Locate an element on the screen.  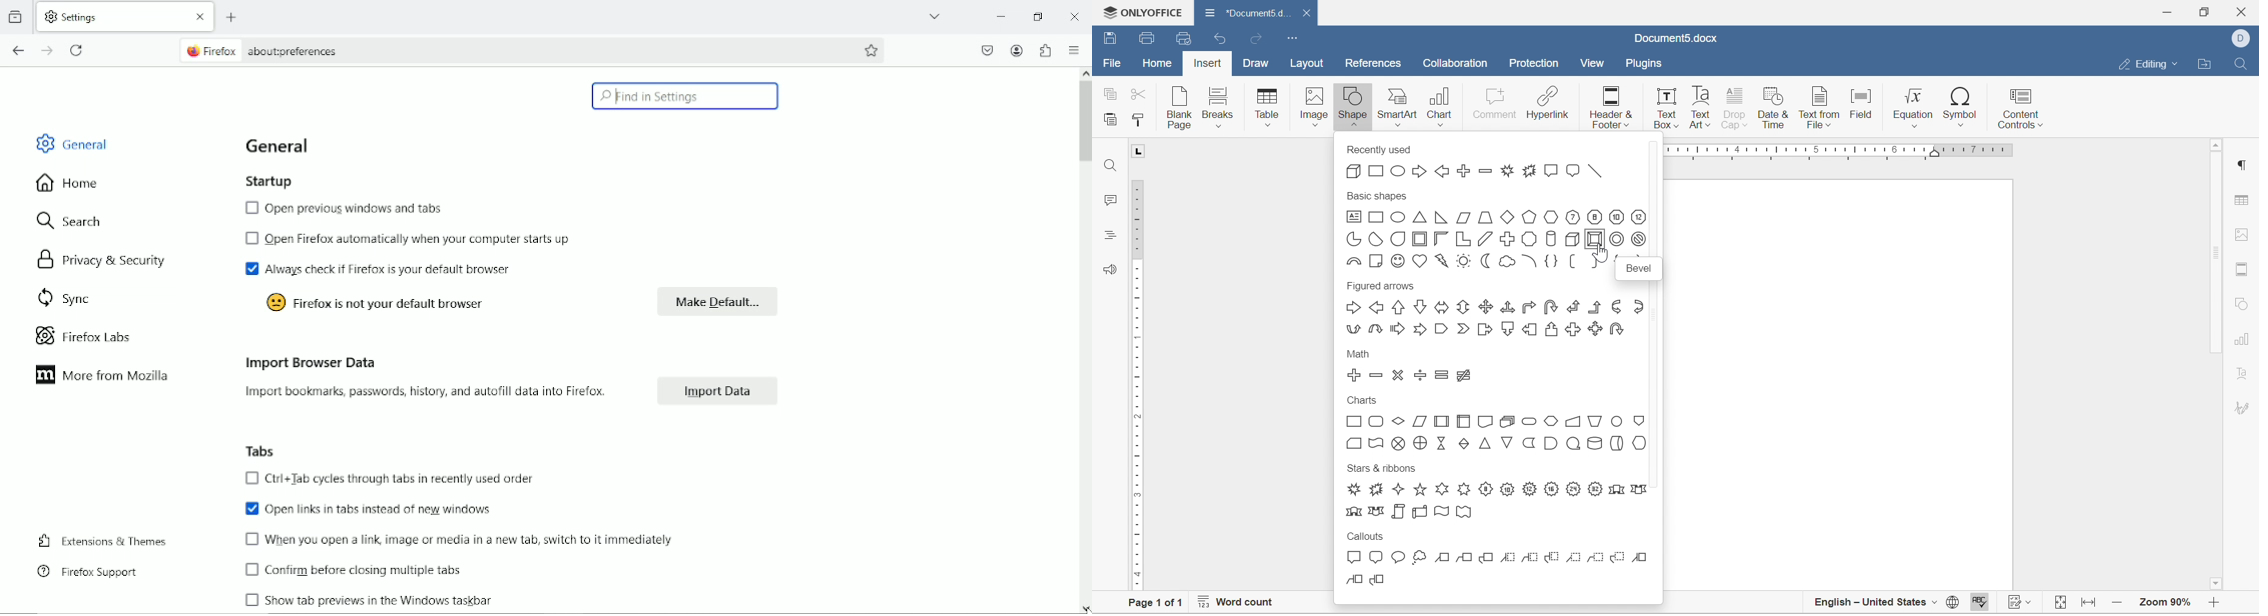
Go forward is located at coordinates (49, 51).